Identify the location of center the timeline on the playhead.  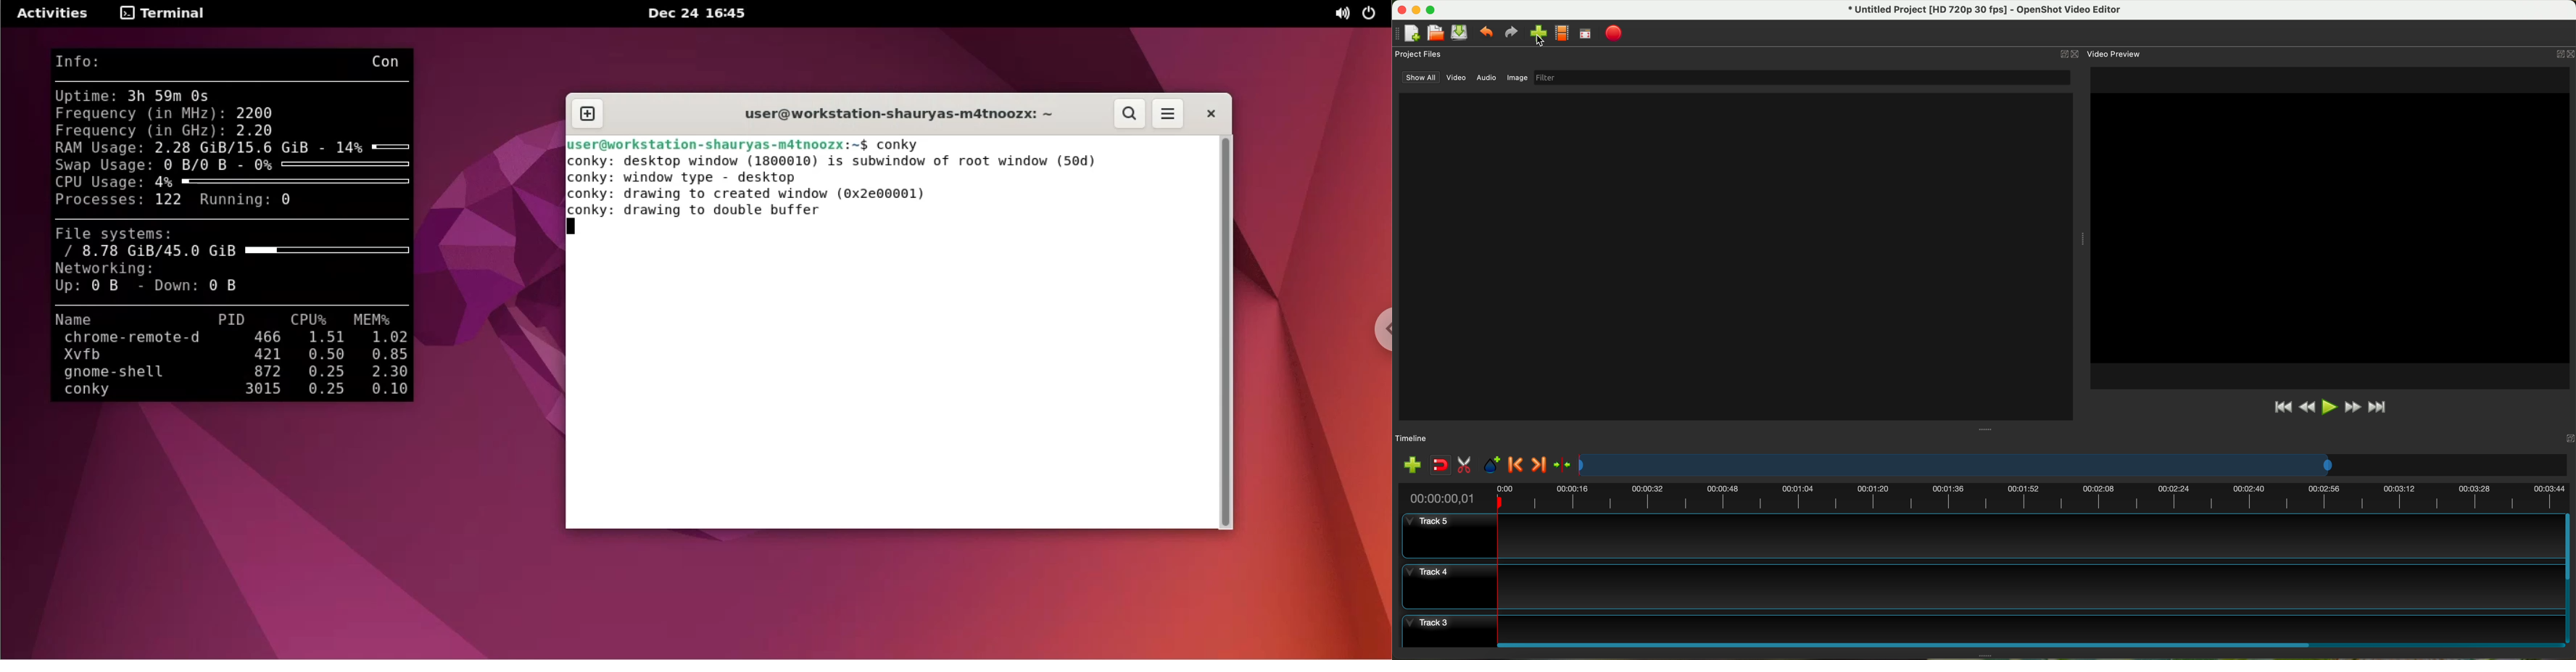
(1564, 465).